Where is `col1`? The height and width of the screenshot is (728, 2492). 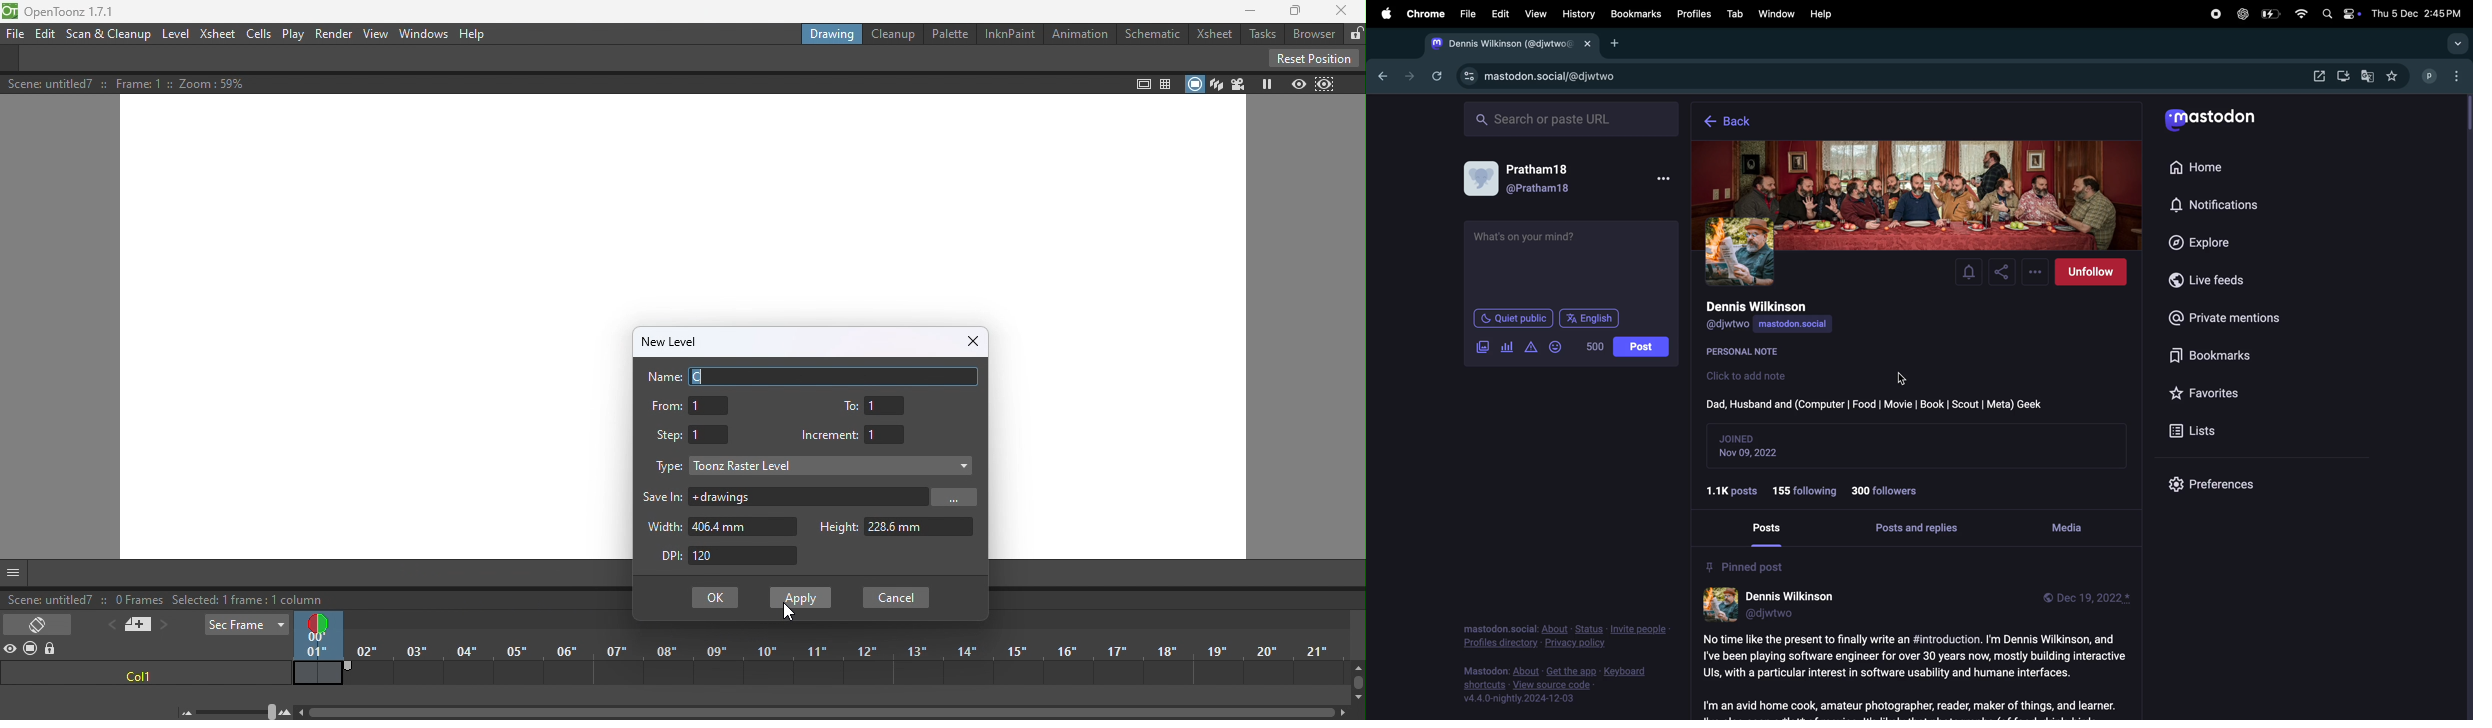
col1 is located at coordinates (136, 677).